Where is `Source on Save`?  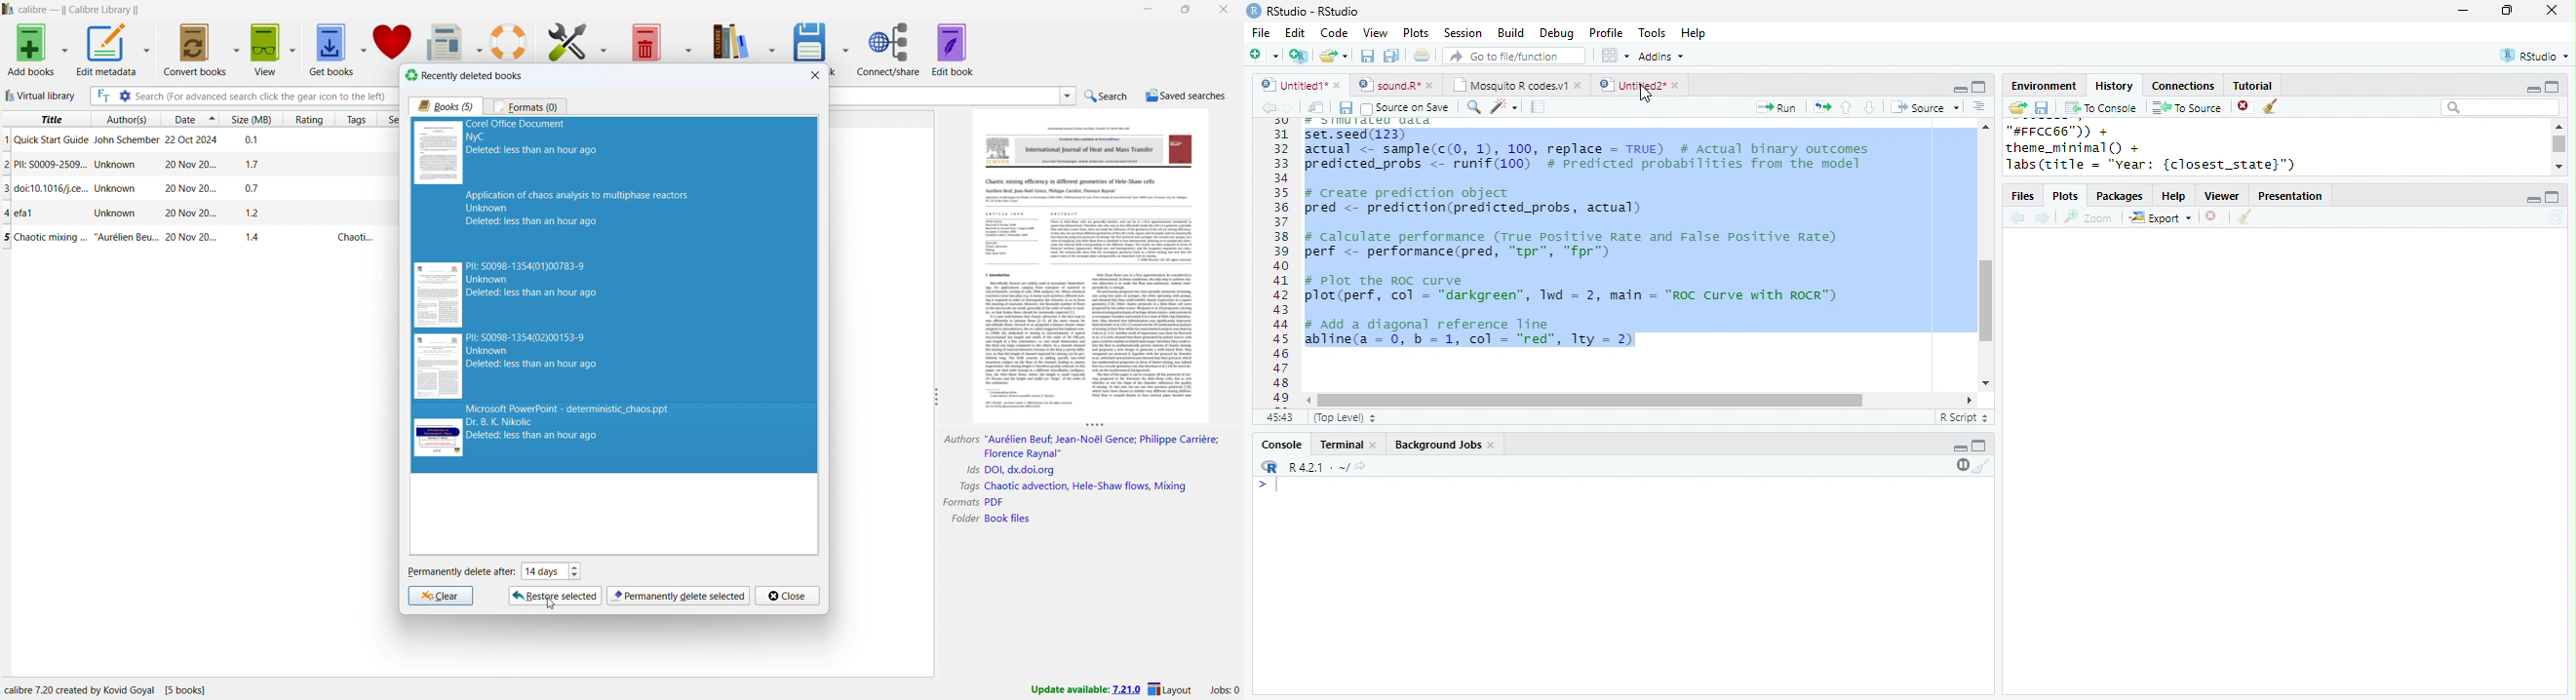
Source on Save is located at coordinates (1403, 108).